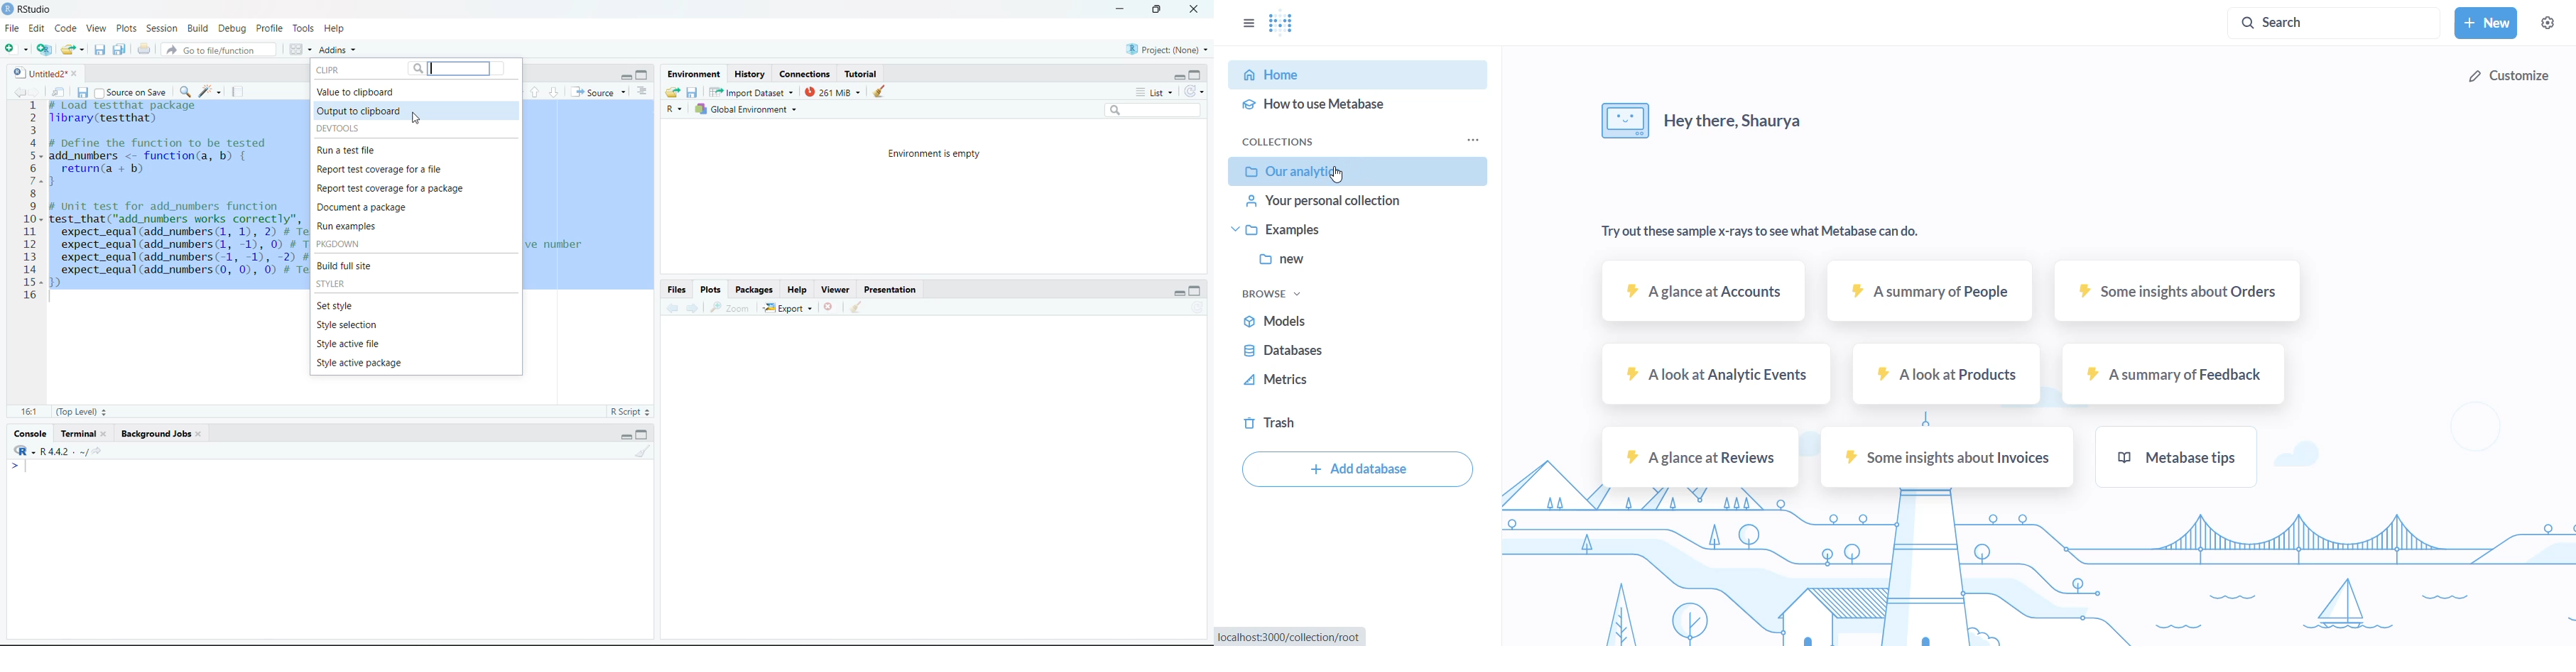 This screenshot has width=2576, height=672. Describe the element at coordinates (643, 90) in the screenshot. I see `Show document outline` at that location.